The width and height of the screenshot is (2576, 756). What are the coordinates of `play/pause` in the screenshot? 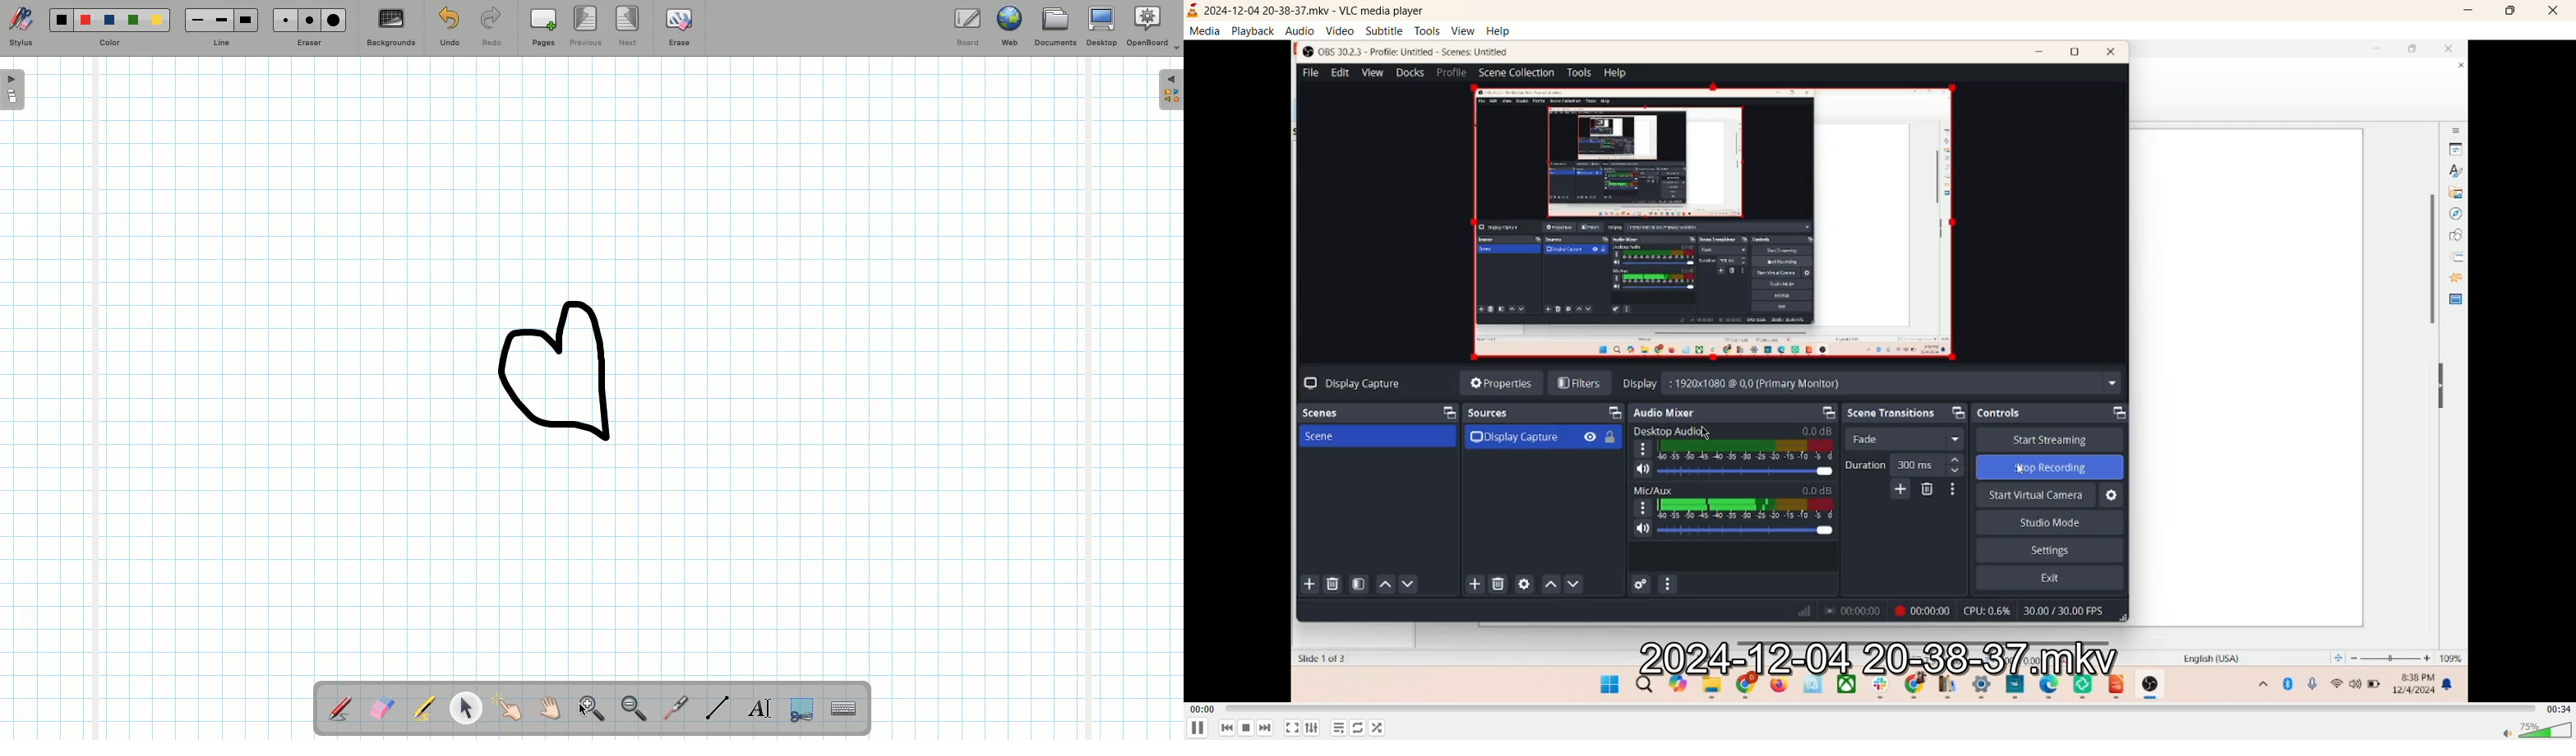 It's located at (1197, 728).